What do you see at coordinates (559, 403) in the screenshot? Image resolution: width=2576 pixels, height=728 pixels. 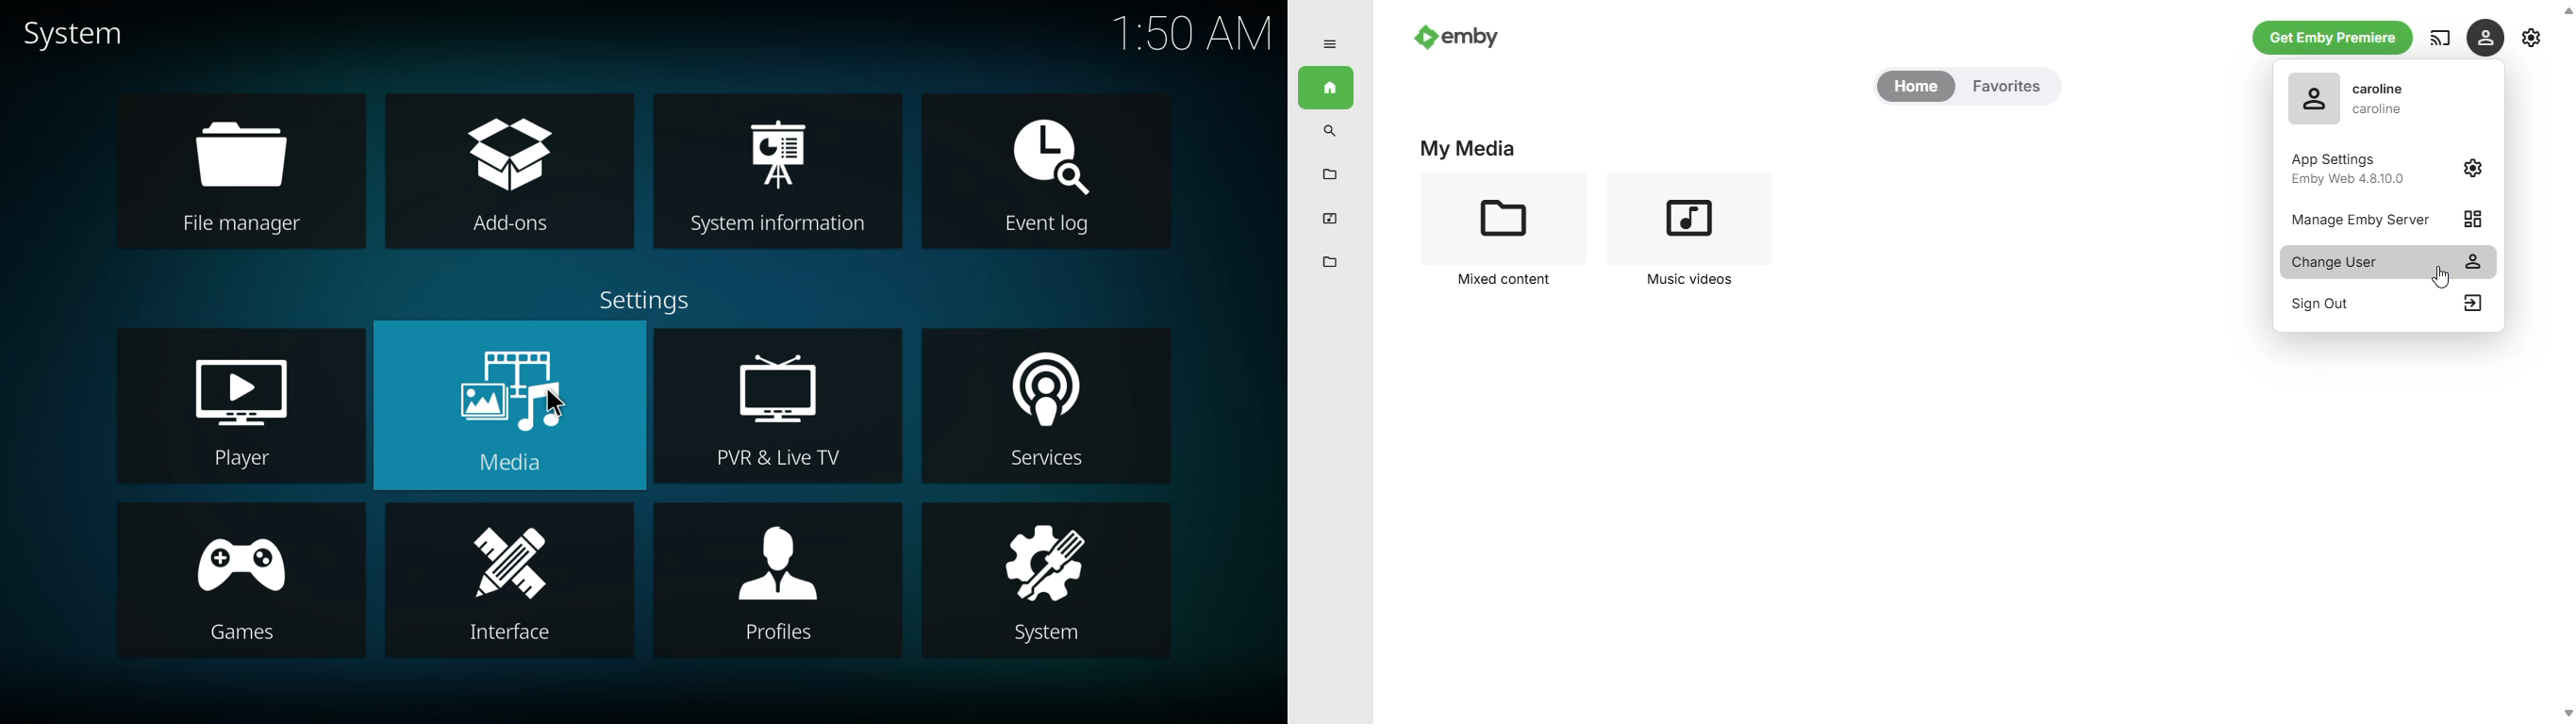 I see `cursor` at bounding box center [559, 403].